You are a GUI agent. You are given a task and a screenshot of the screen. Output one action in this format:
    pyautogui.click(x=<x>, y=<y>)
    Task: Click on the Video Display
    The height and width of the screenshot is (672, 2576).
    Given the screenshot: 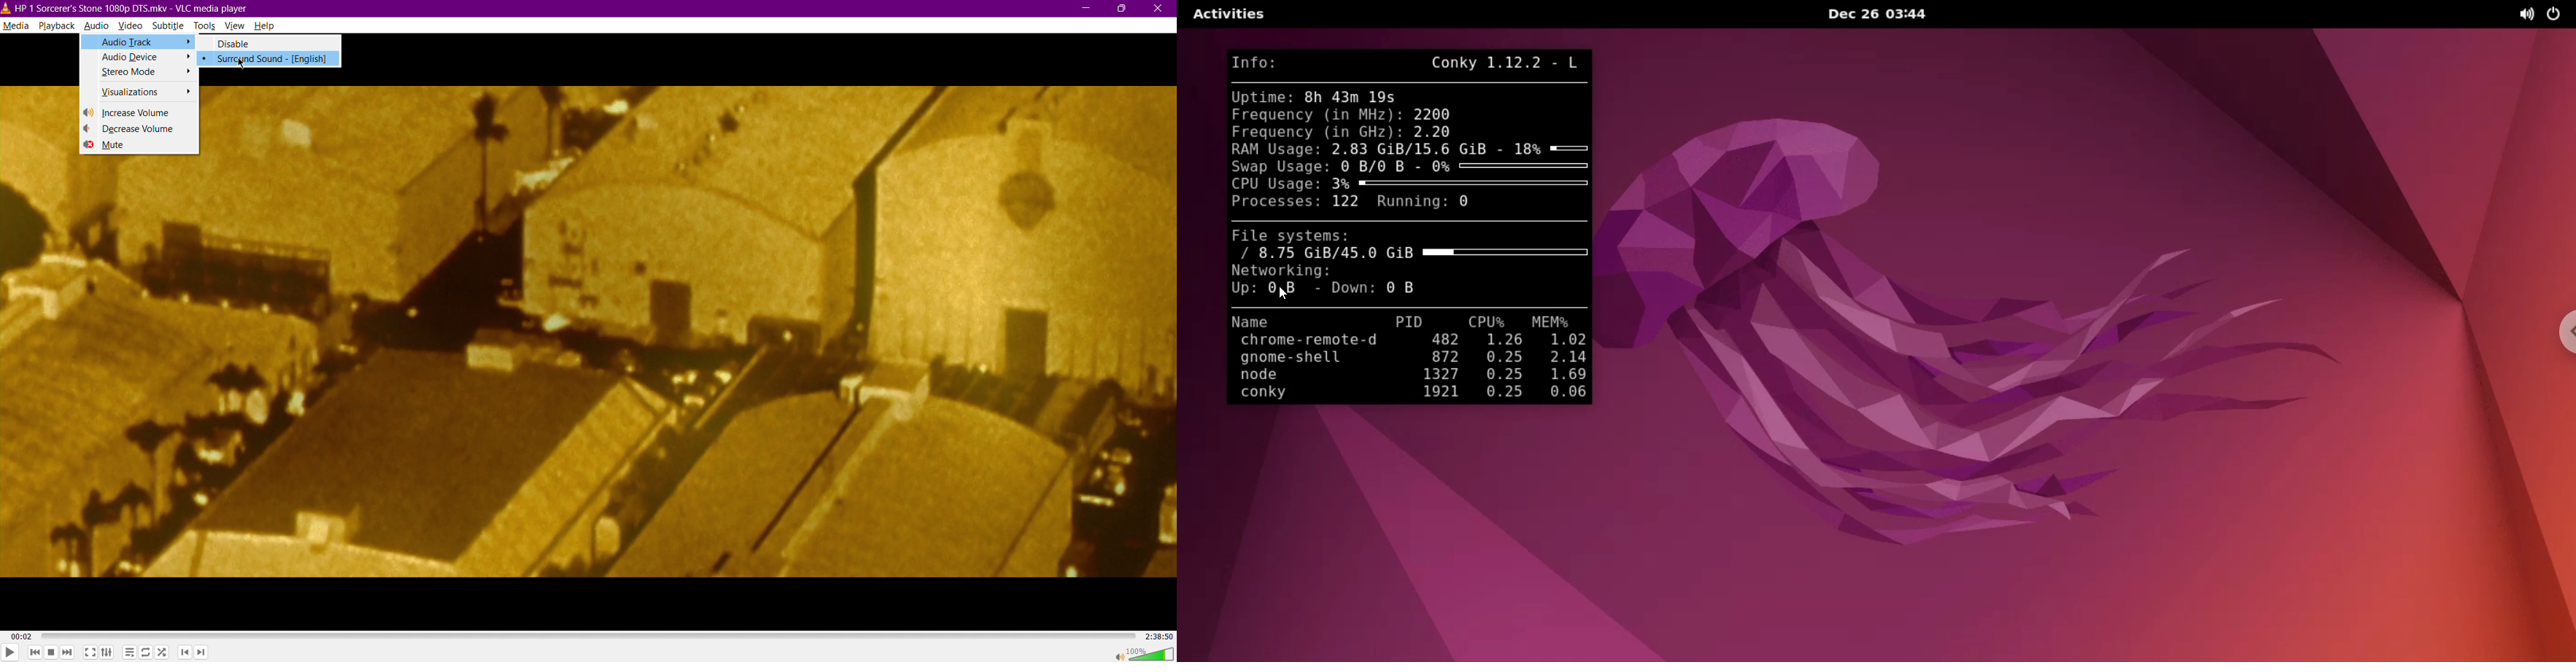 What is the action you would take?
    pyautogui.click(x=693, y=332)
    